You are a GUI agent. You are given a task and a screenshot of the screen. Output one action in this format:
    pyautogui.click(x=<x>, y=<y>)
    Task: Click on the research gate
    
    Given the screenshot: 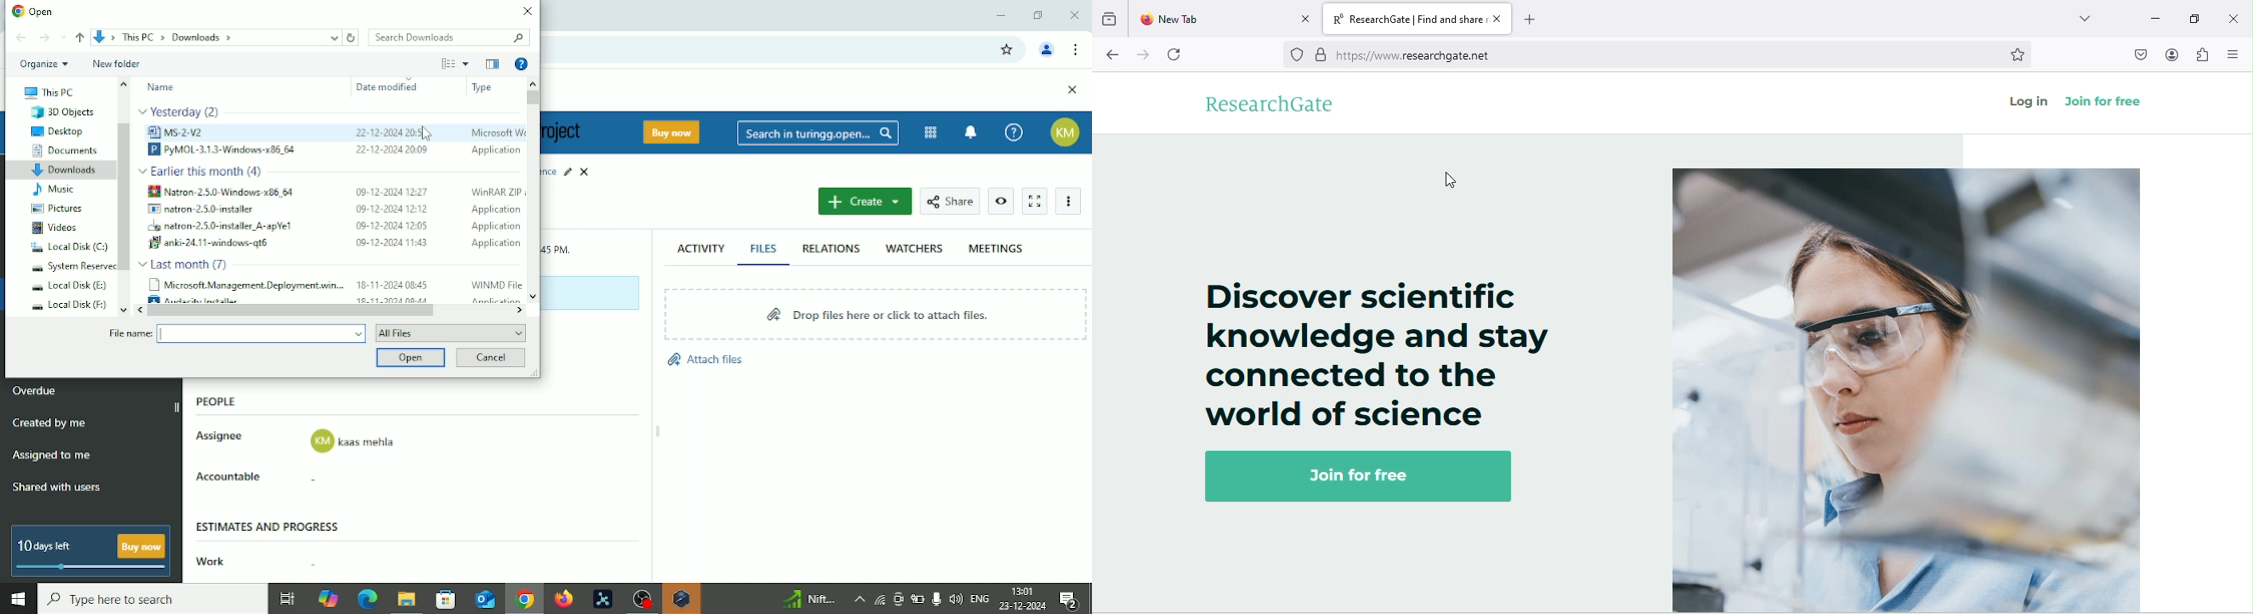 What is the action you would take?
    pyautogui.click(x=1276, y=104)
    